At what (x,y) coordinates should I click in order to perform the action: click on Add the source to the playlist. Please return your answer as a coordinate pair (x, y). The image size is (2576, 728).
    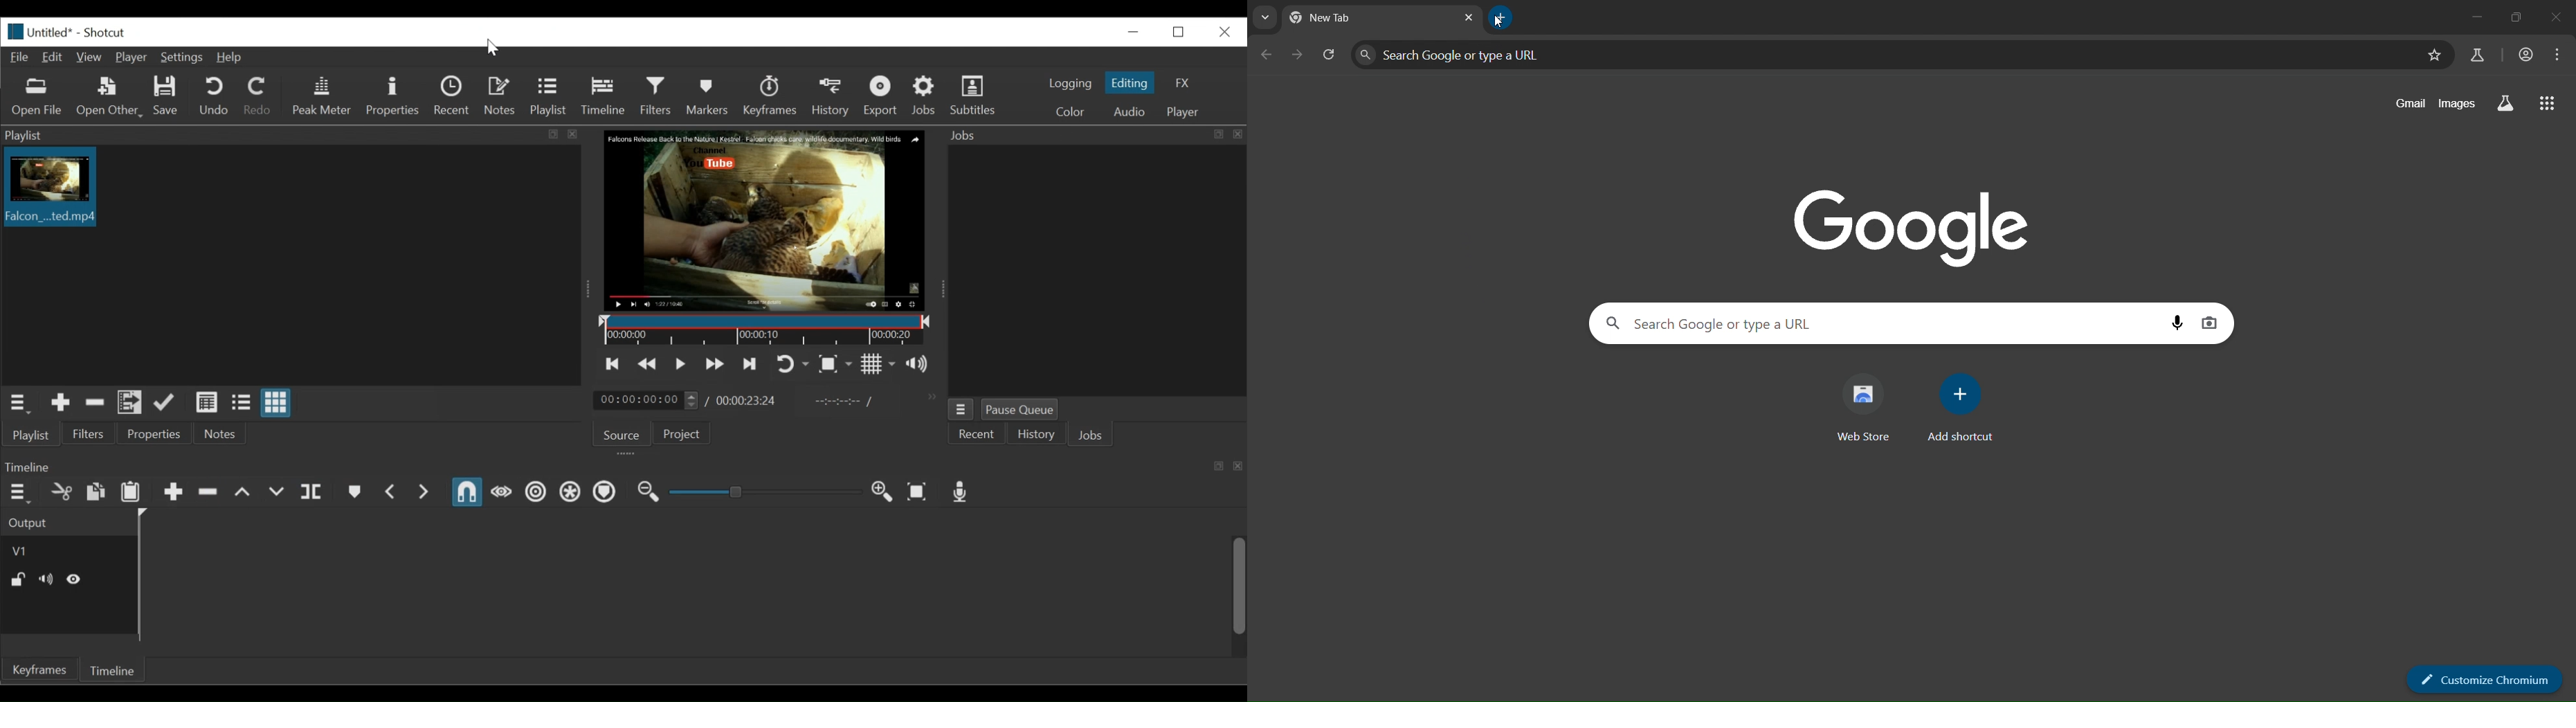
    Looking at the image, I should click on (60, 404).